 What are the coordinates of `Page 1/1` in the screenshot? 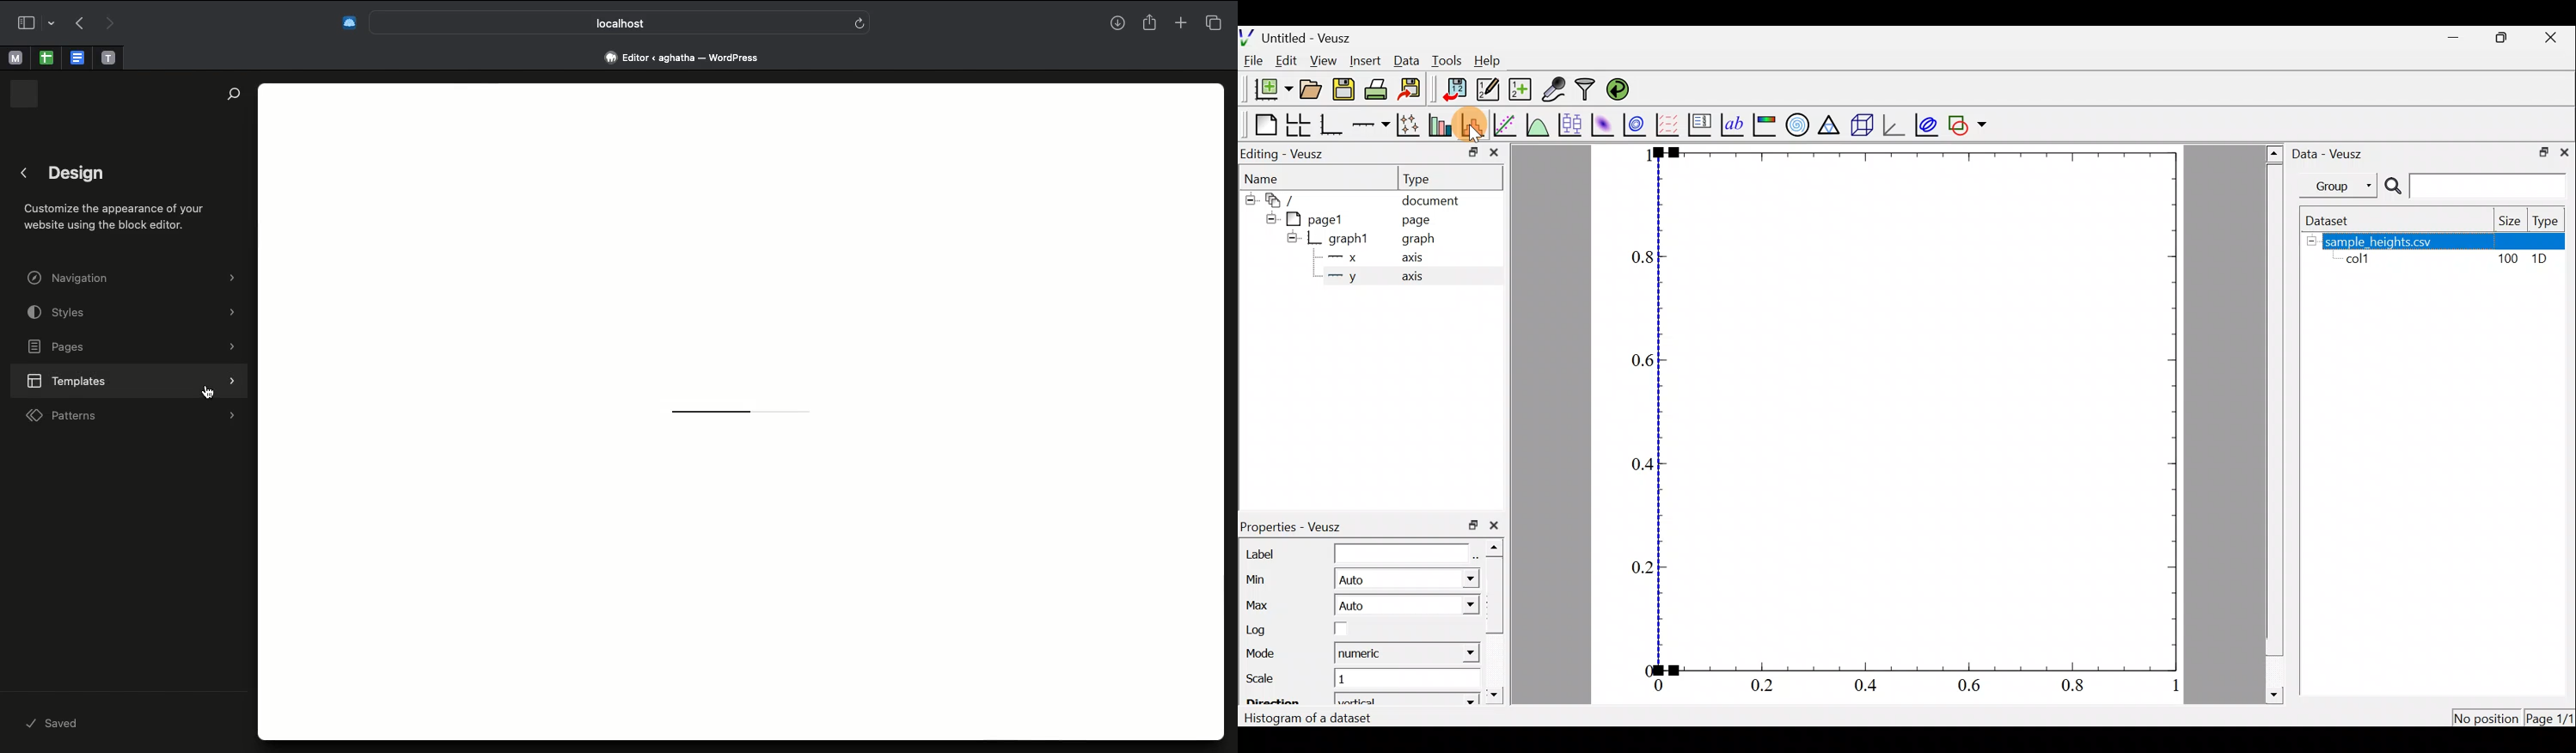 It's located at (2548, 720).